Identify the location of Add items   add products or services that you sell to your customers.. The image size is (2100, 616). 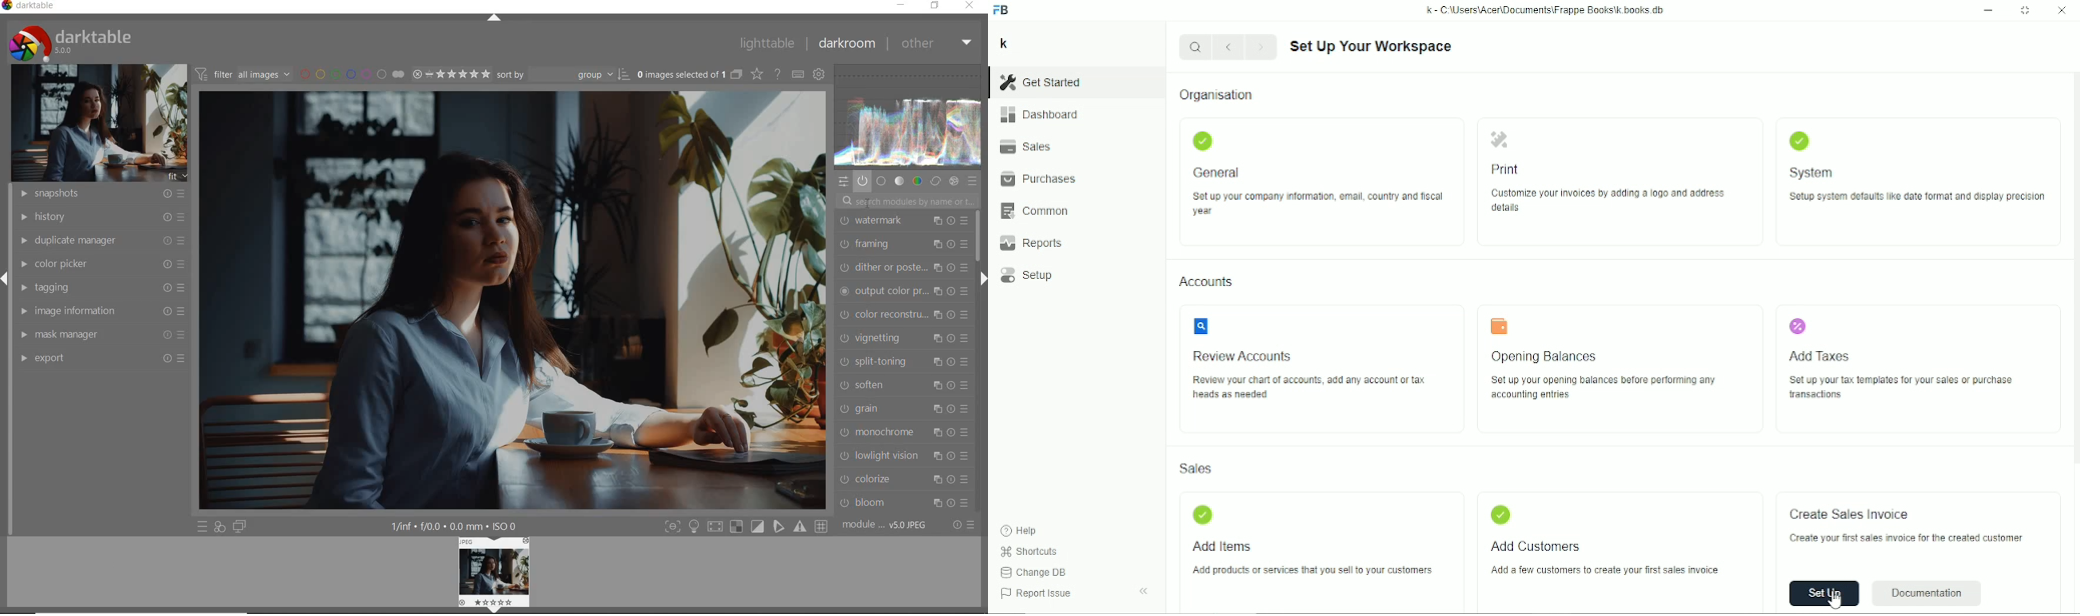
(1309, 543).